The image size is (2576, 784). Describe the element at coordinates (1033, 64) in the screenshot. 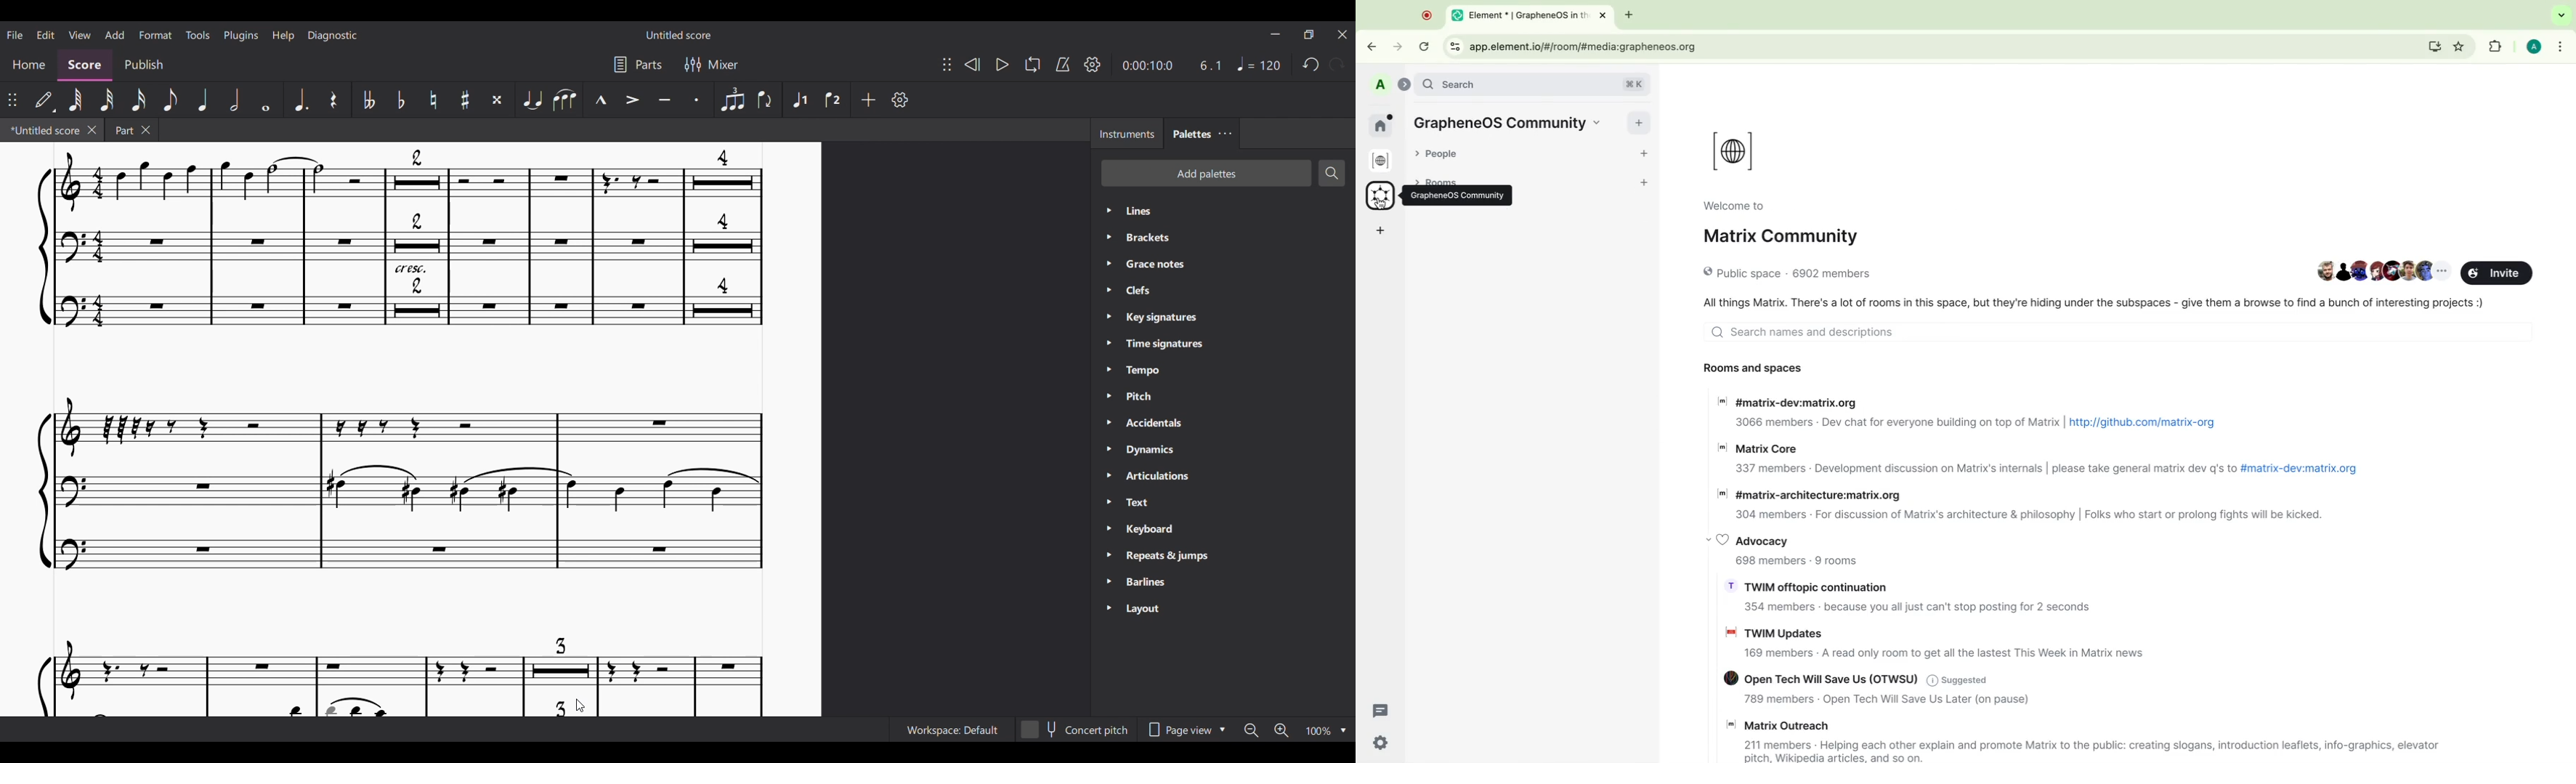

I see `Looping playback` at that location.